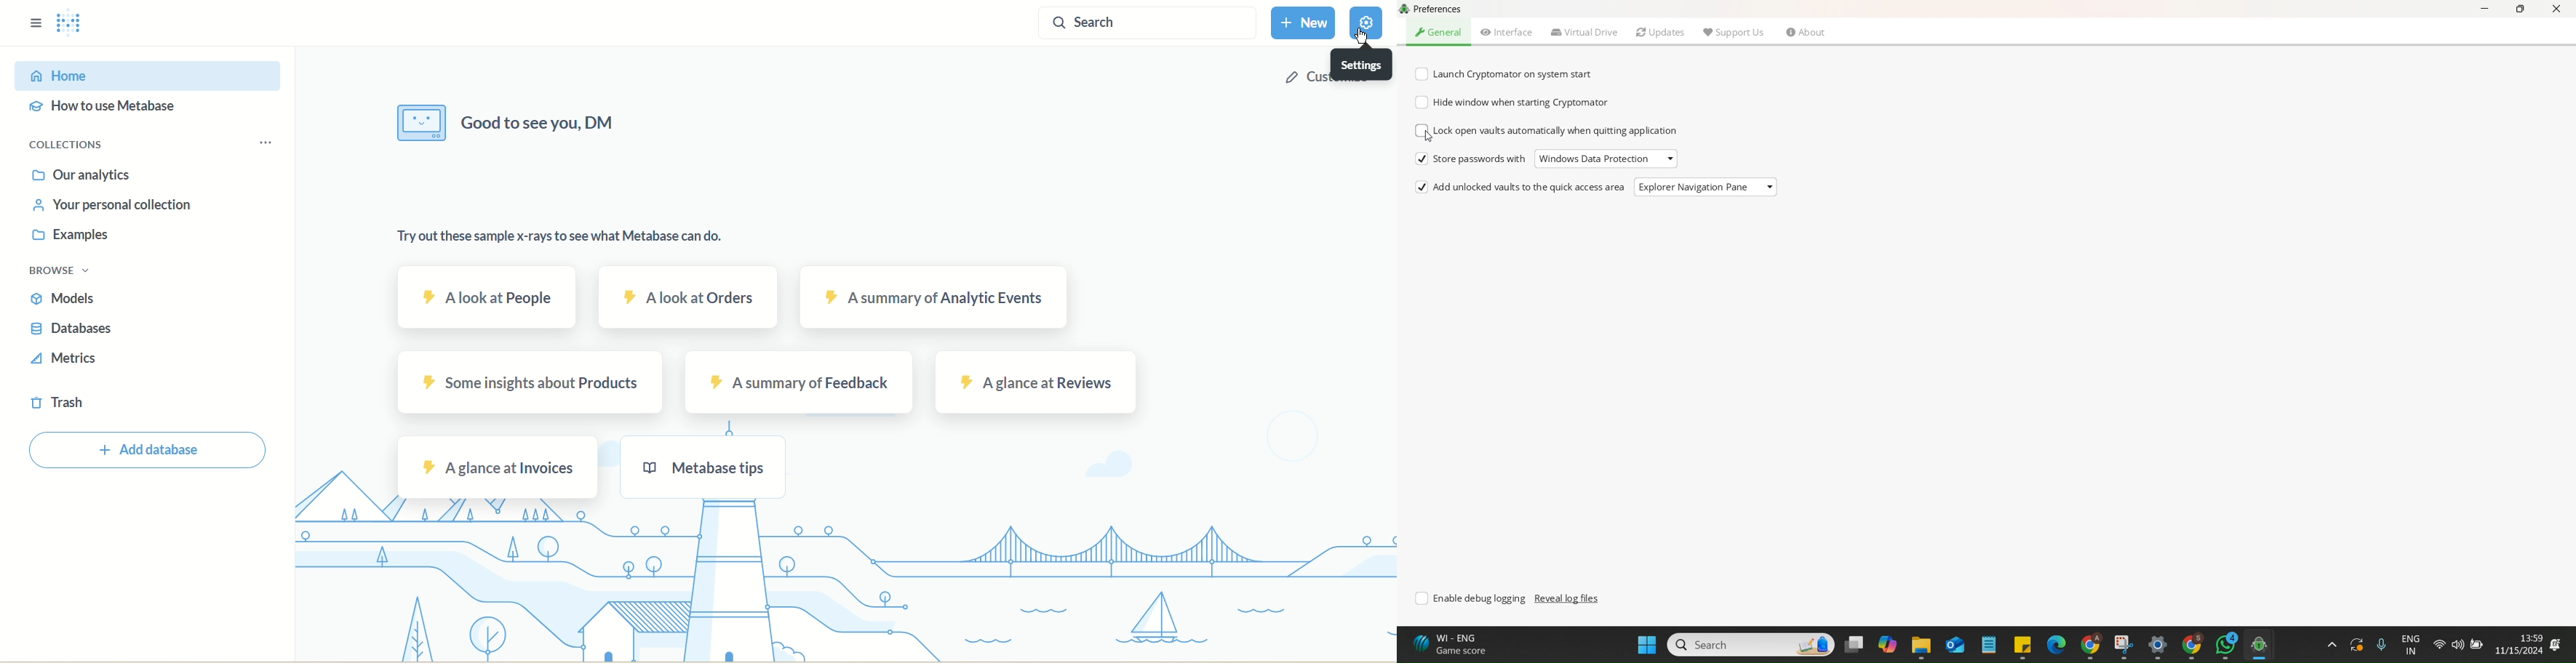 This screenshot has width=2576, height=672. What do you see at coordinates (1521, 188) in the screenshot?
I see `Add Unlocked vaults to the quick access area` at bounding box center [1521, 188].